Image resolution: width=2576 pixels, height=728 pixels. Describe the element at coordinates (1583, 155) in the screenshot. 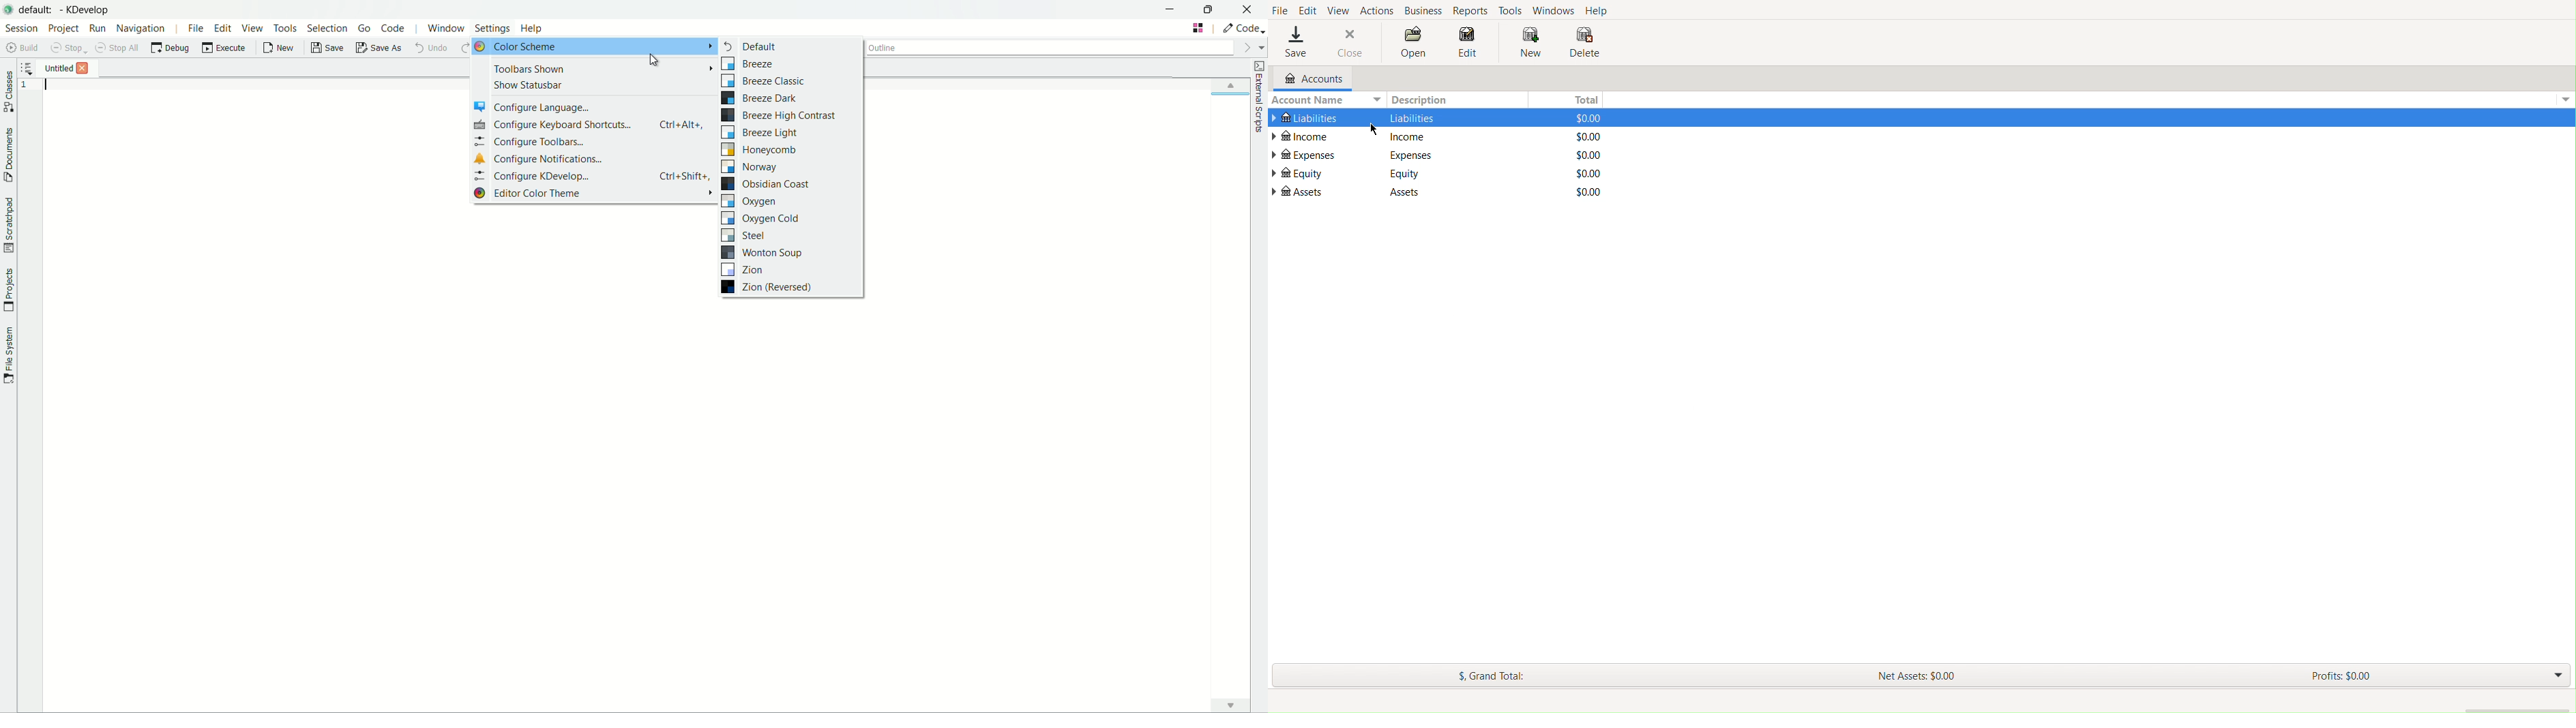

I see `$0.00` at that location.